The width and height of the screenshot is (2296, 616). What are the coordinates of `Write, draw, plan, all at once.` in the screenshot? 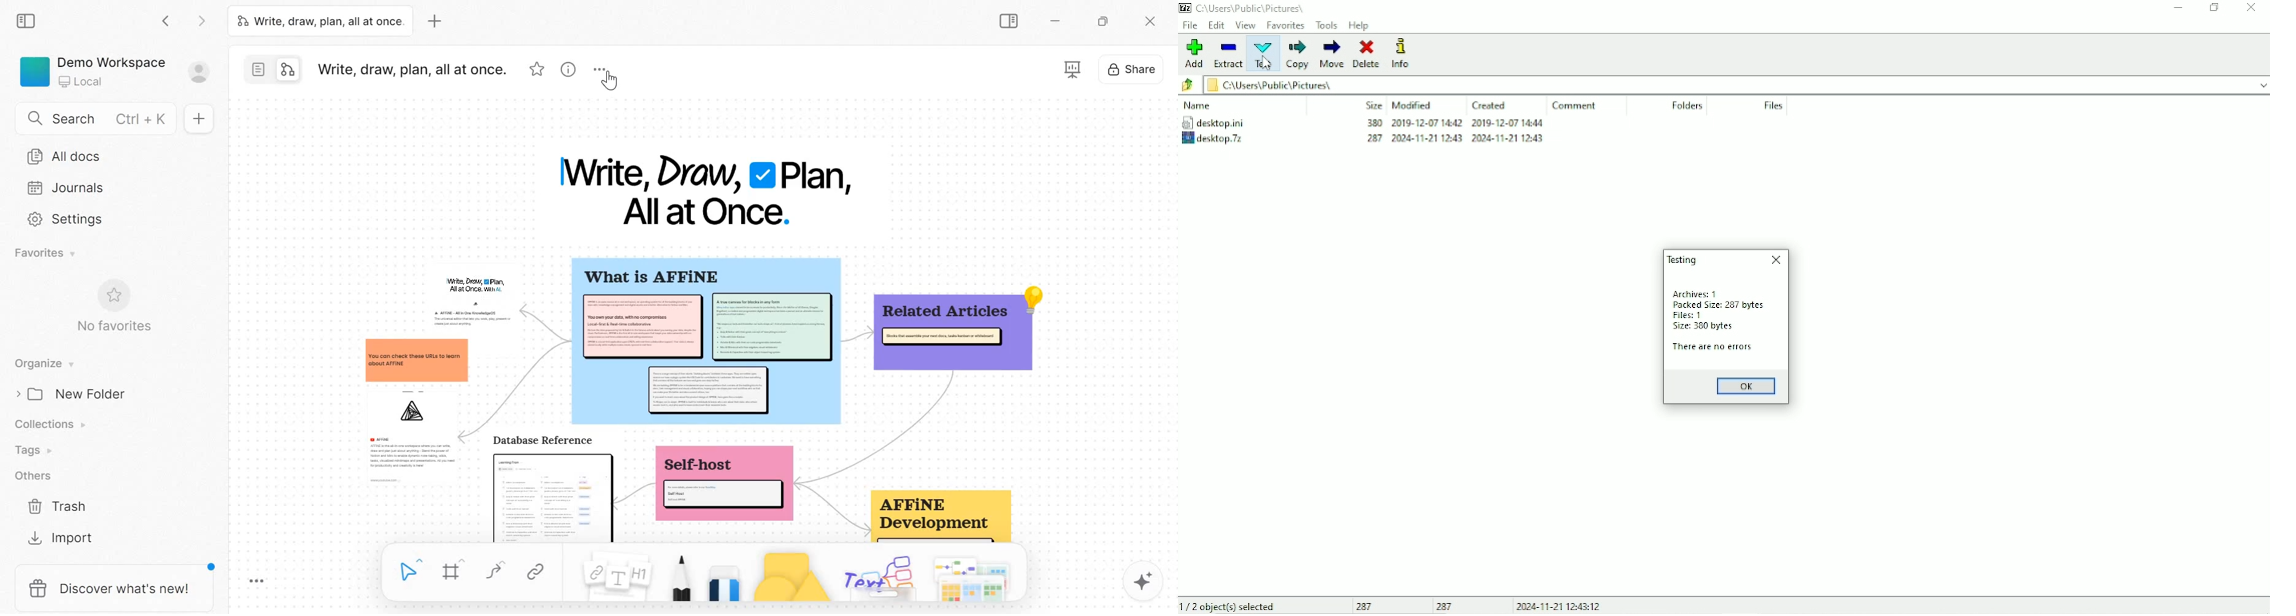 It's located at (414, 70).